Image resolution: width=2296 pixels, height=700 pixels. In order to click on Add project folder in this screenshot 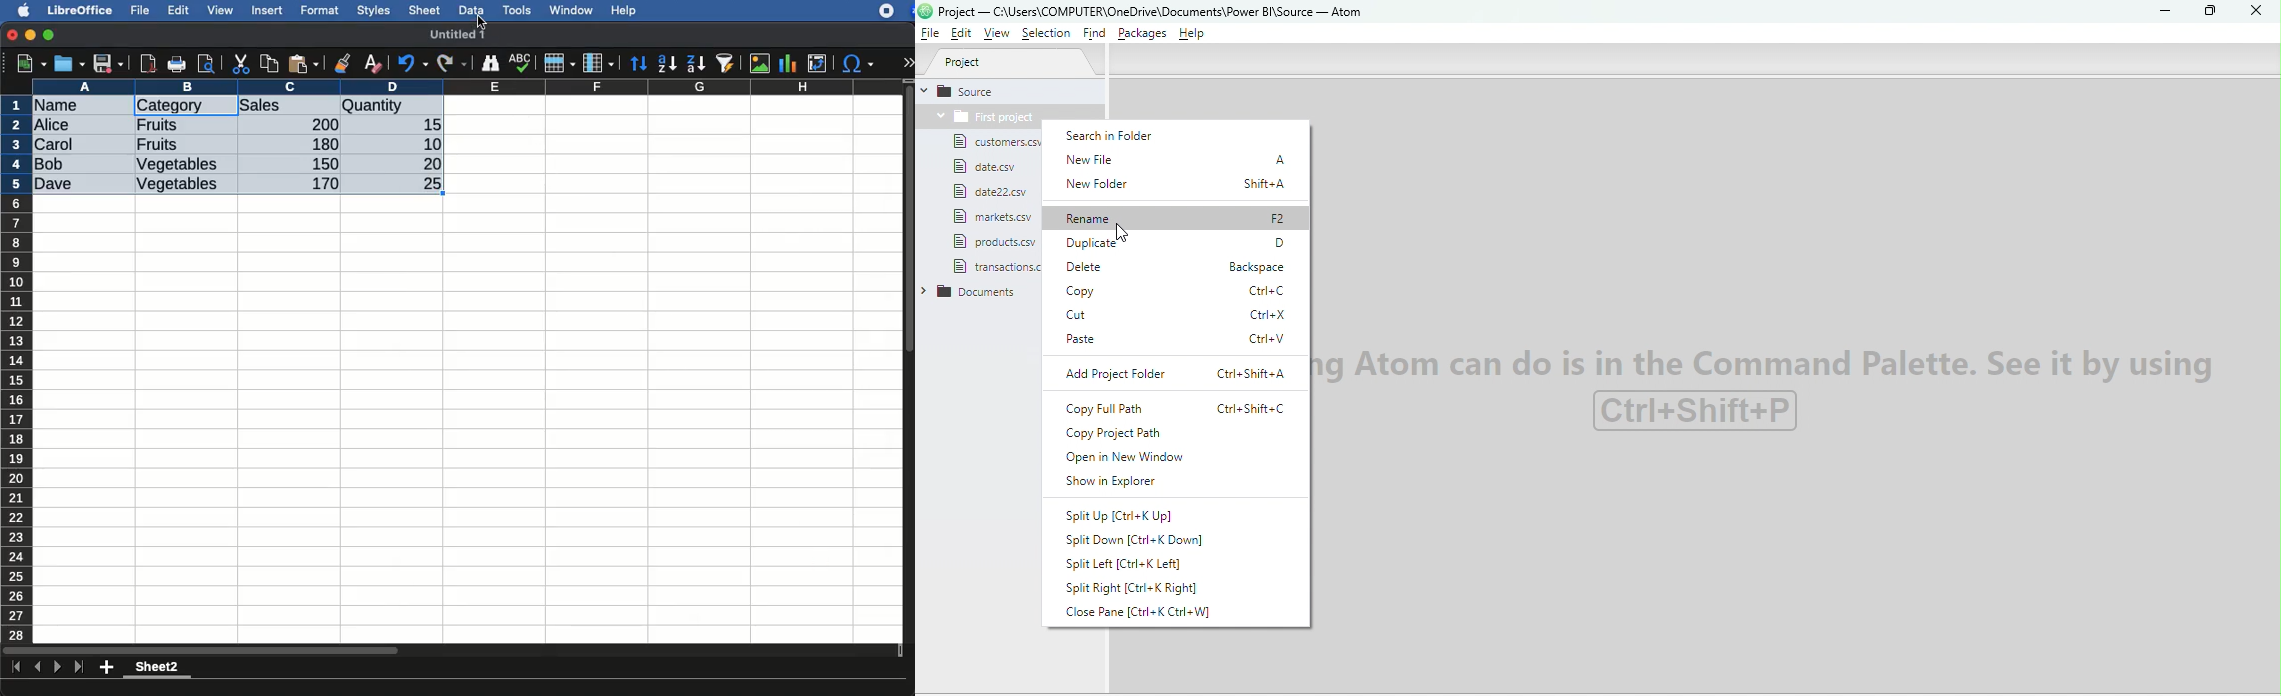, I will do `click(1175, 375)`.